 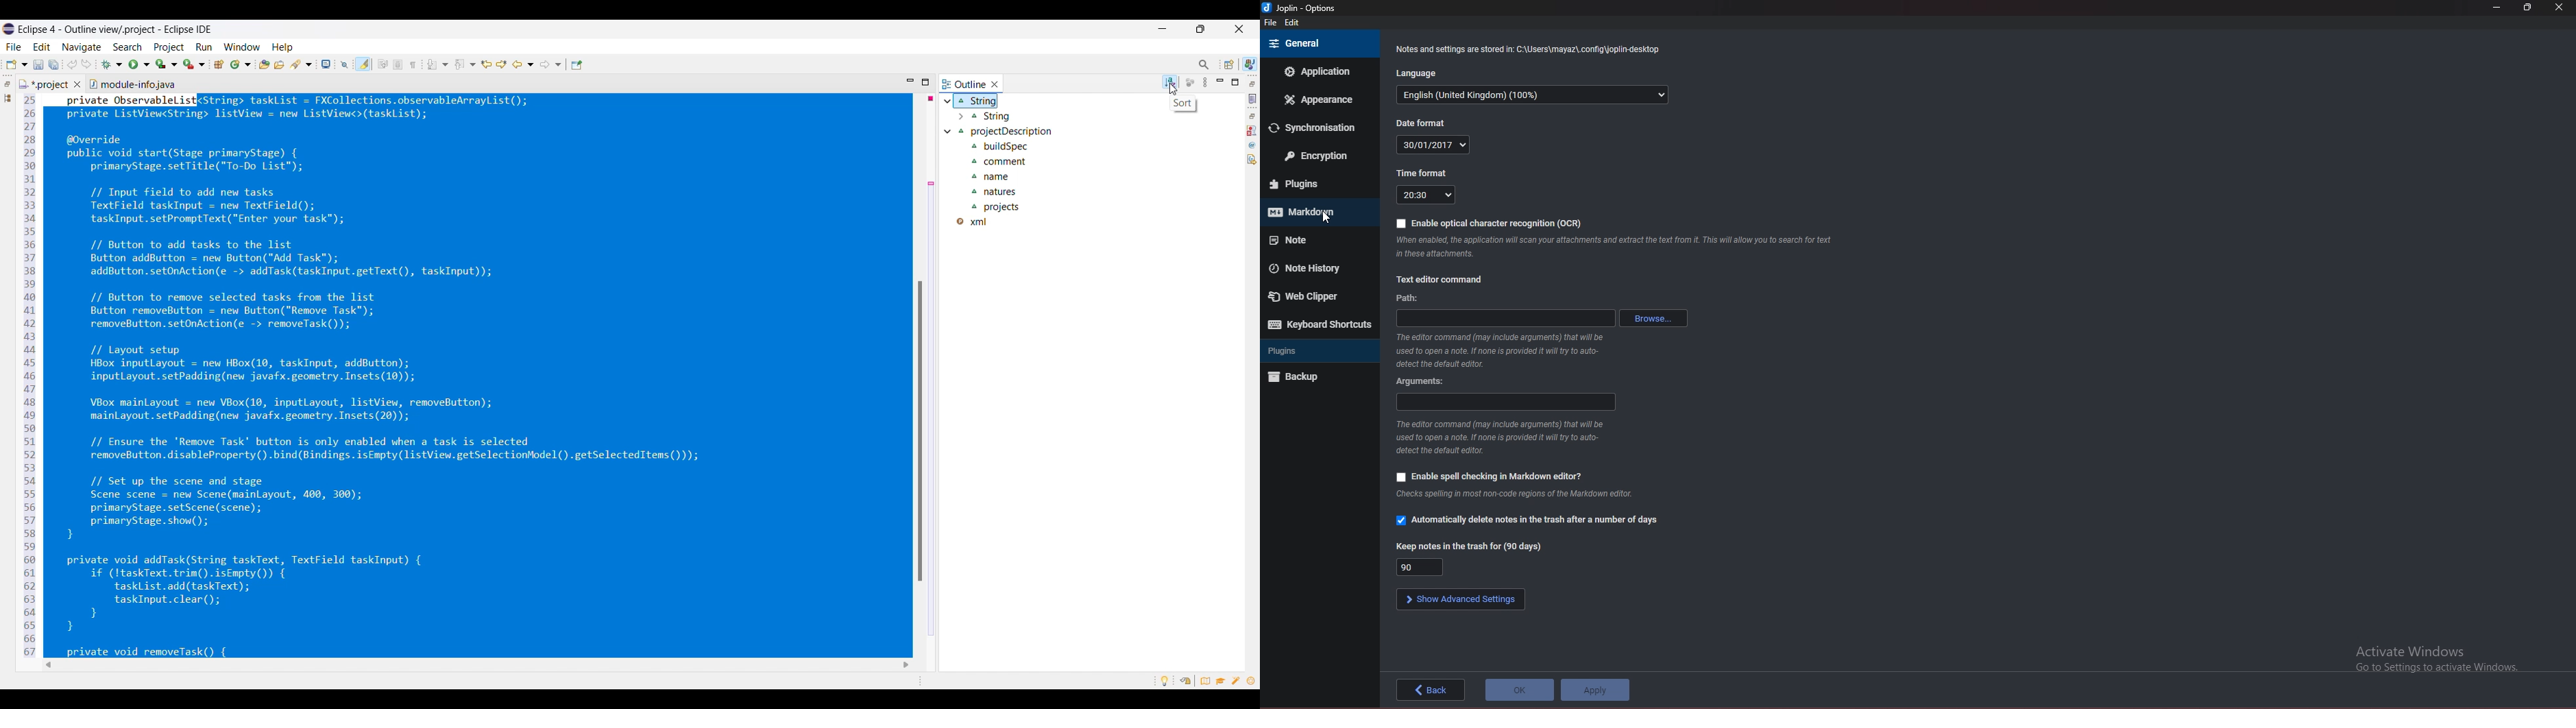 What do you see at coordinates (1425, 195) in the screenshot?
I see `time format` at bounding box center [1425, 195].